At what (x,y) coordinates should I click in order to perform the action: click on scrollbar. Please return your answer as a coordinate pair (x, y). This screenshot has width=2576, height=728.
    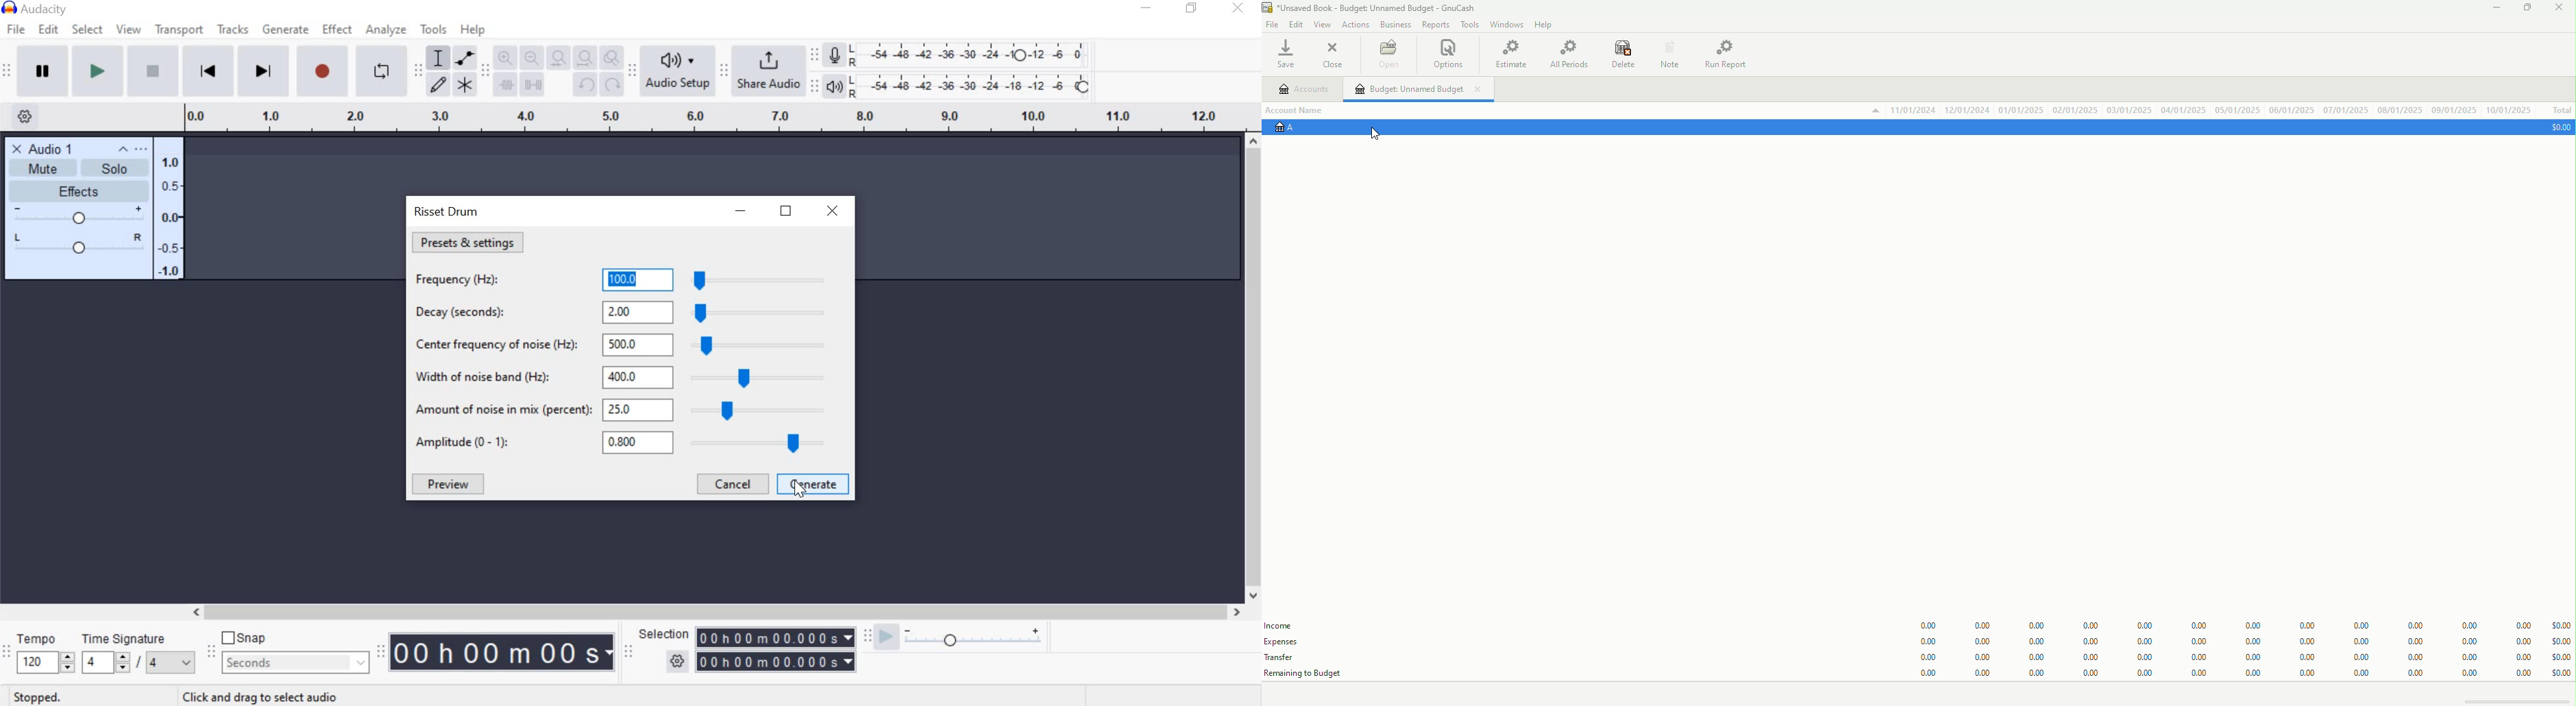
    Looking at the image, I should click on (1254, 369).